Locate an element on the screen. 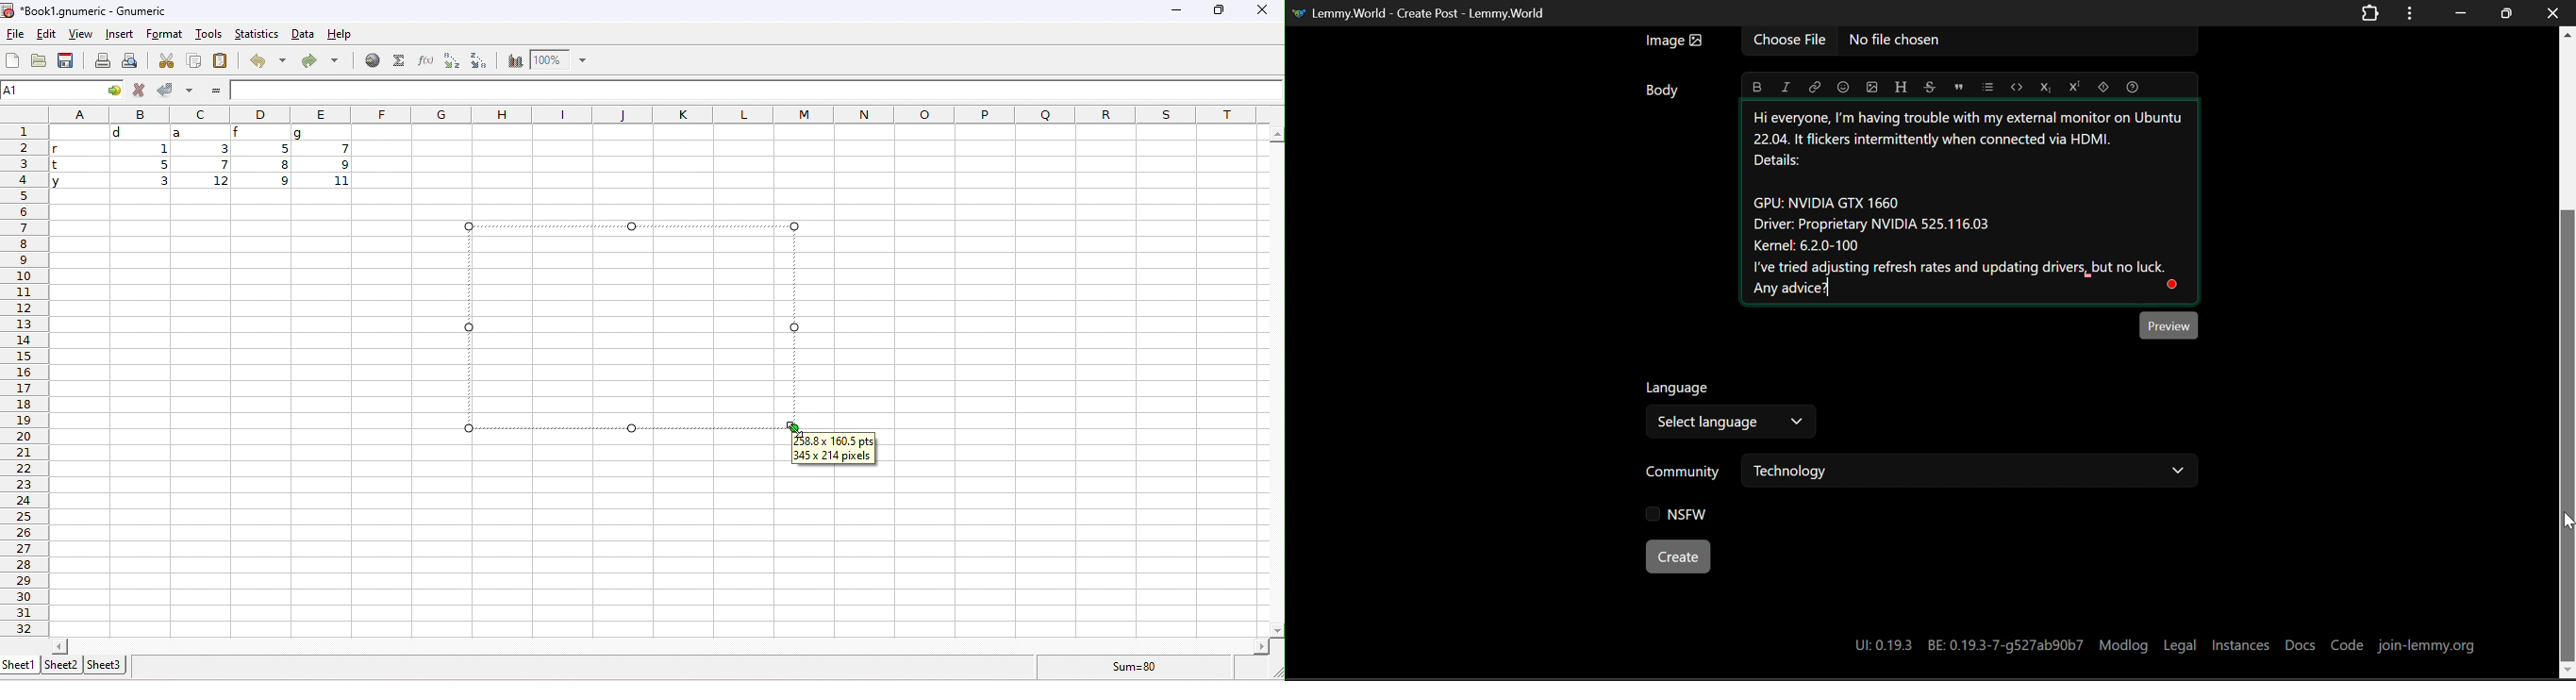 The height and width of the screenshot is (700, 2576). Docs is located at coordinates (2302, 643).